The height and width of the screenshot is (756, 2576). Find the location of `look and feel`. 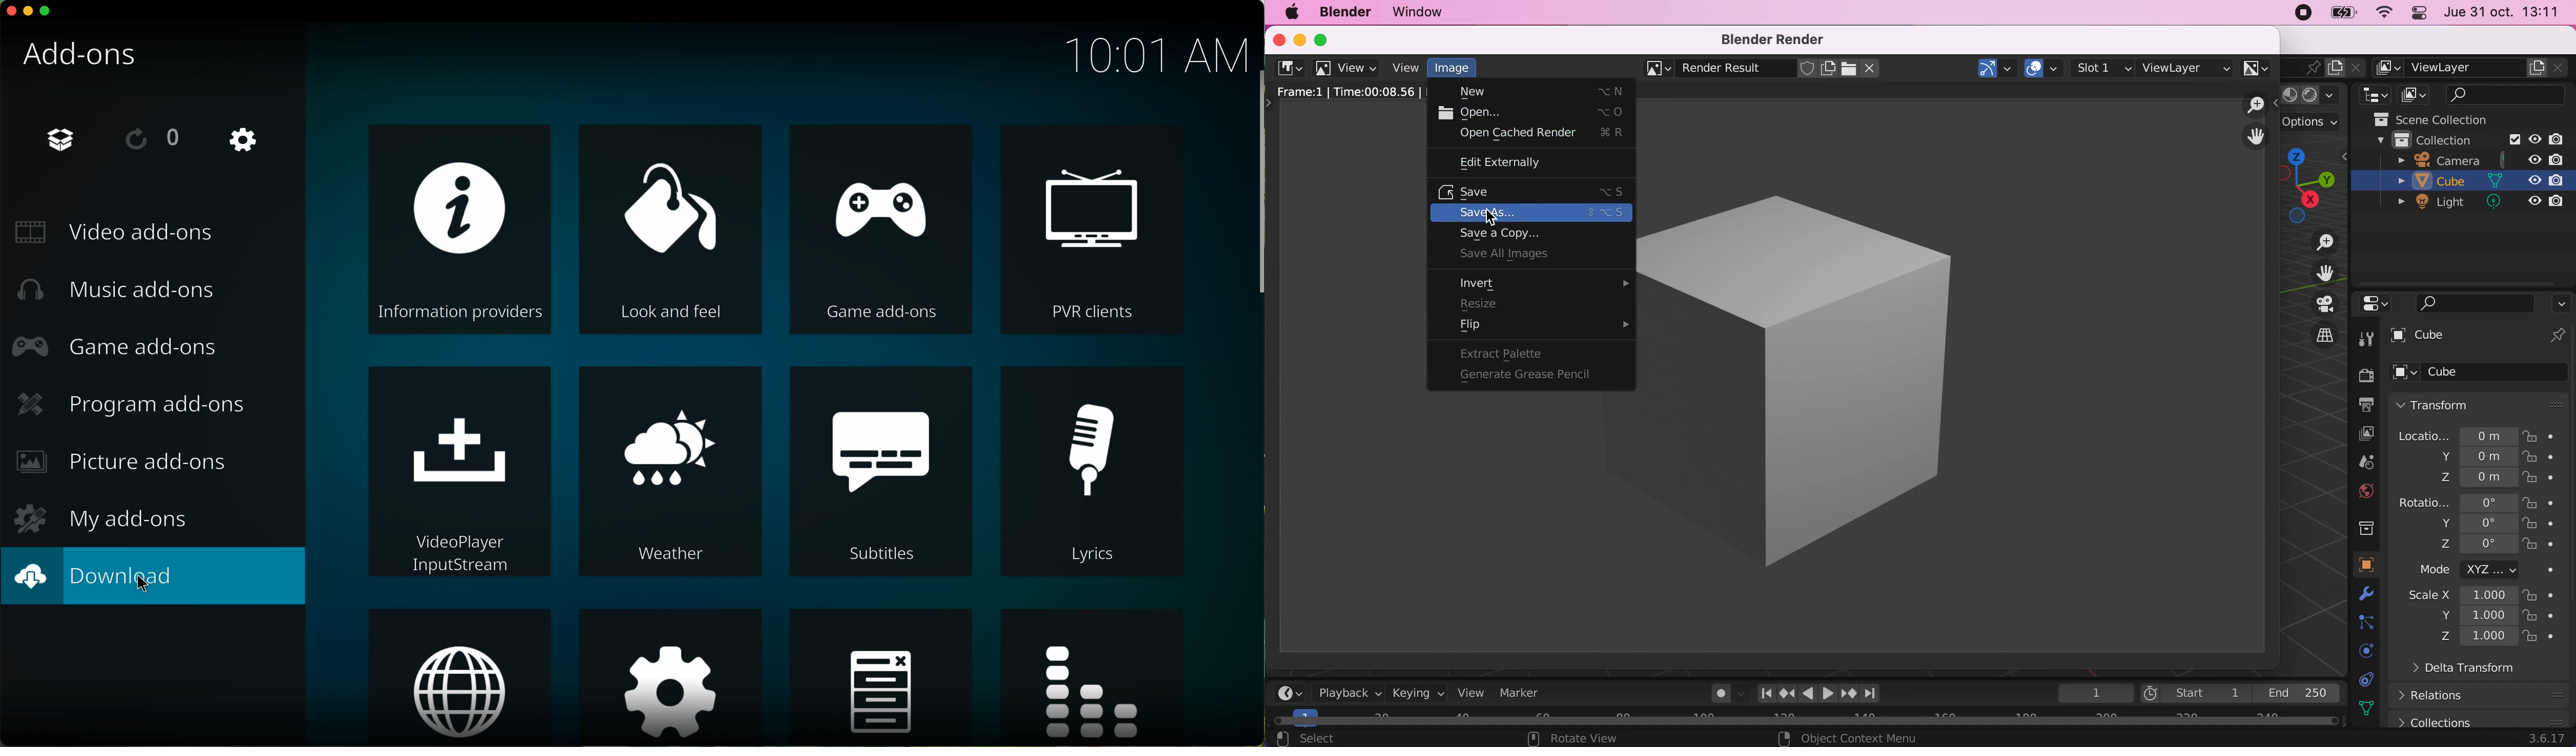

look and feel is located at coordinates (671, 229).